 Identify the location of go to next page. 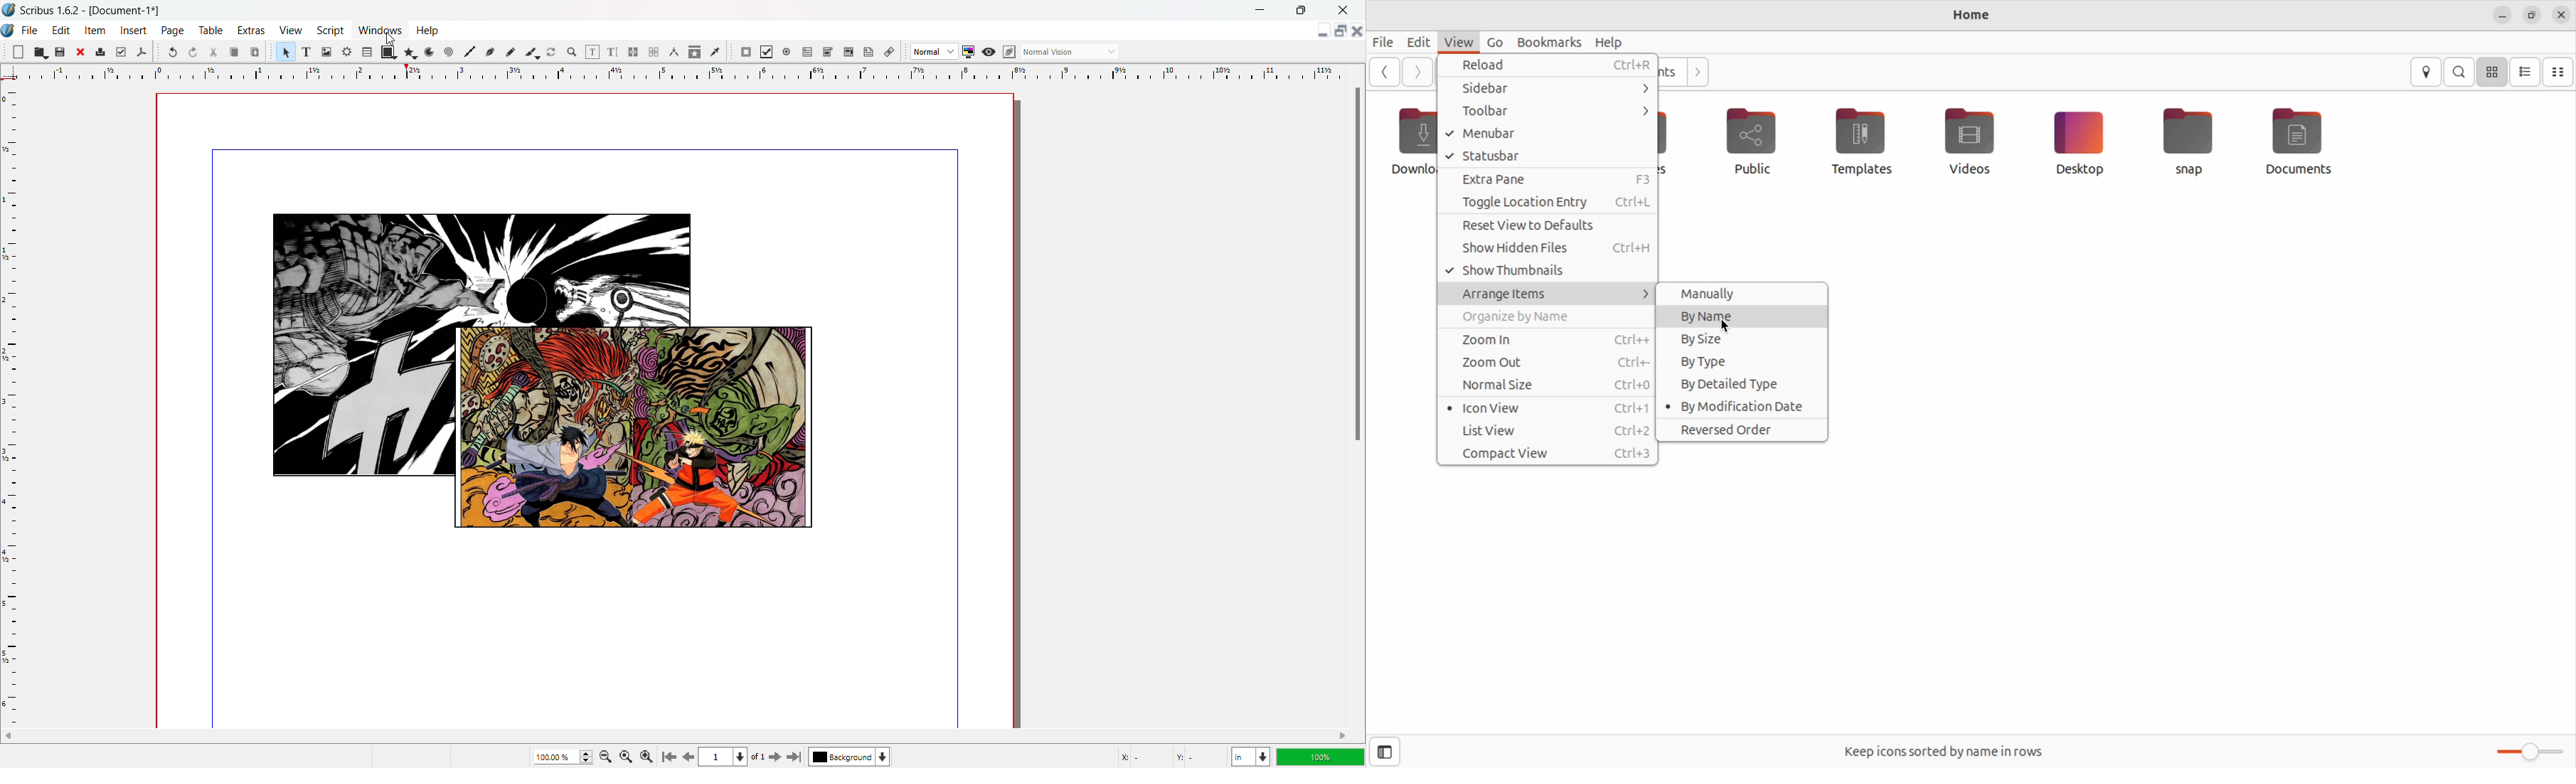
(775, 757).